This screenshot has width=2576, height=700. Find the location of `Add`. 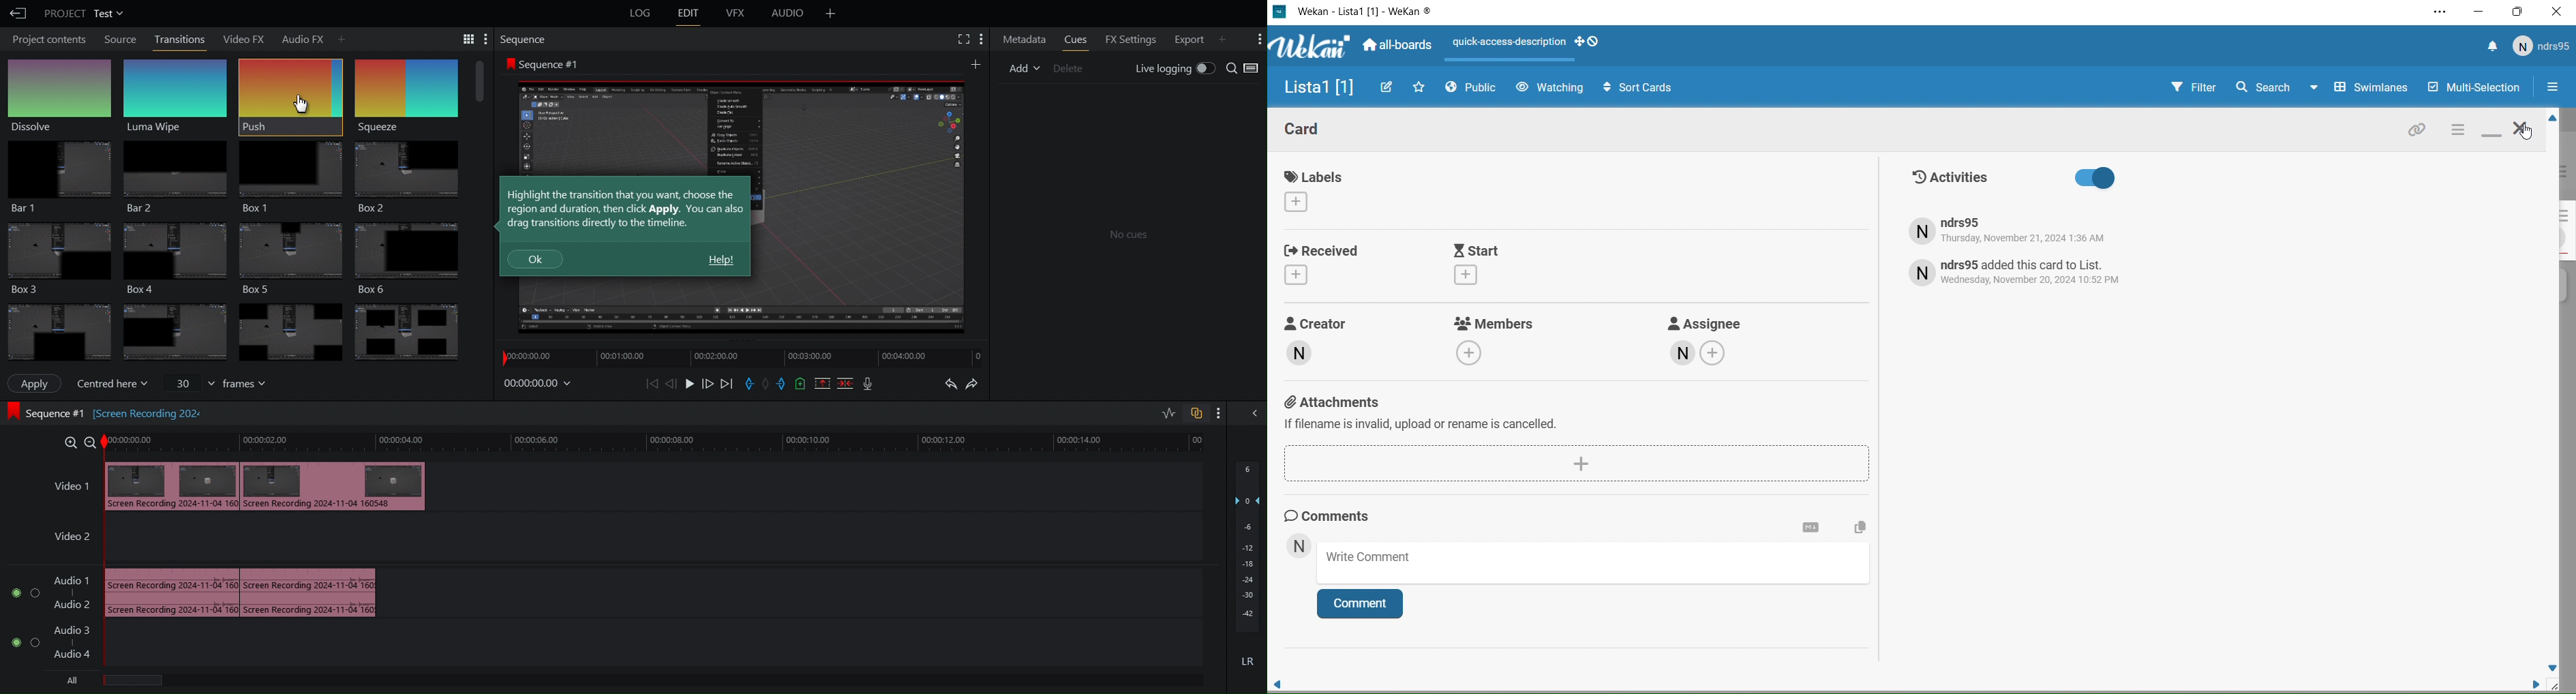

Add is located at coordinates (831, 13).